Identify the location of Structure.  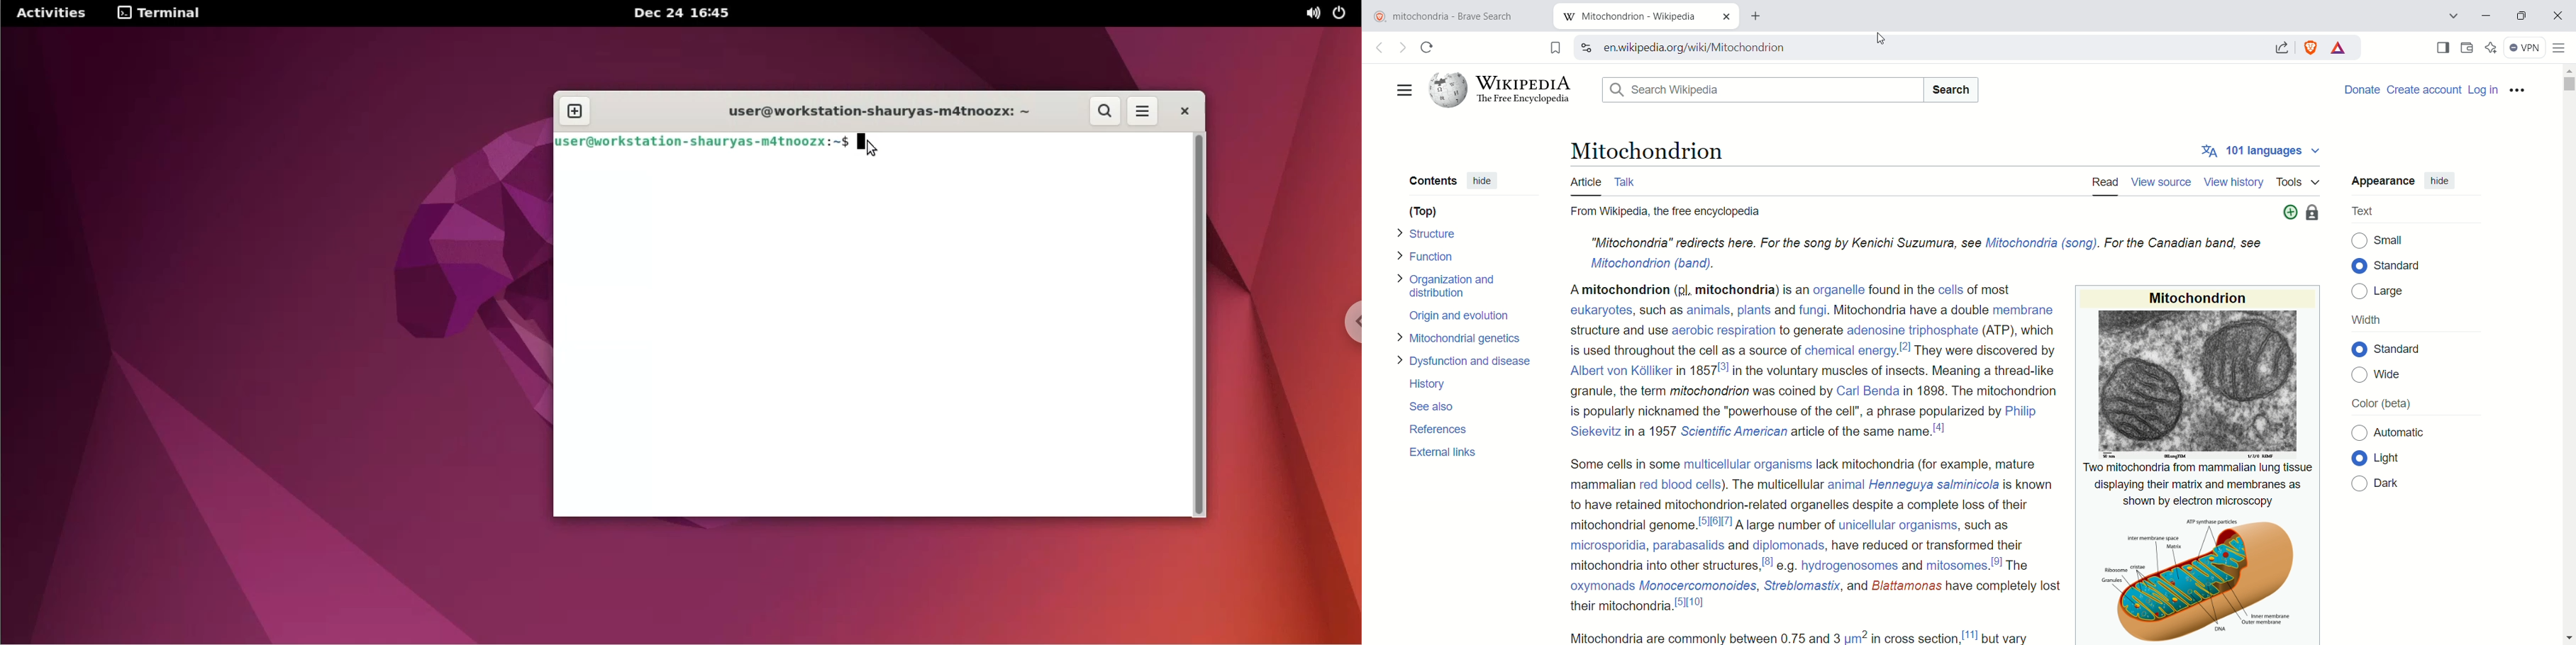
(1431, 233).